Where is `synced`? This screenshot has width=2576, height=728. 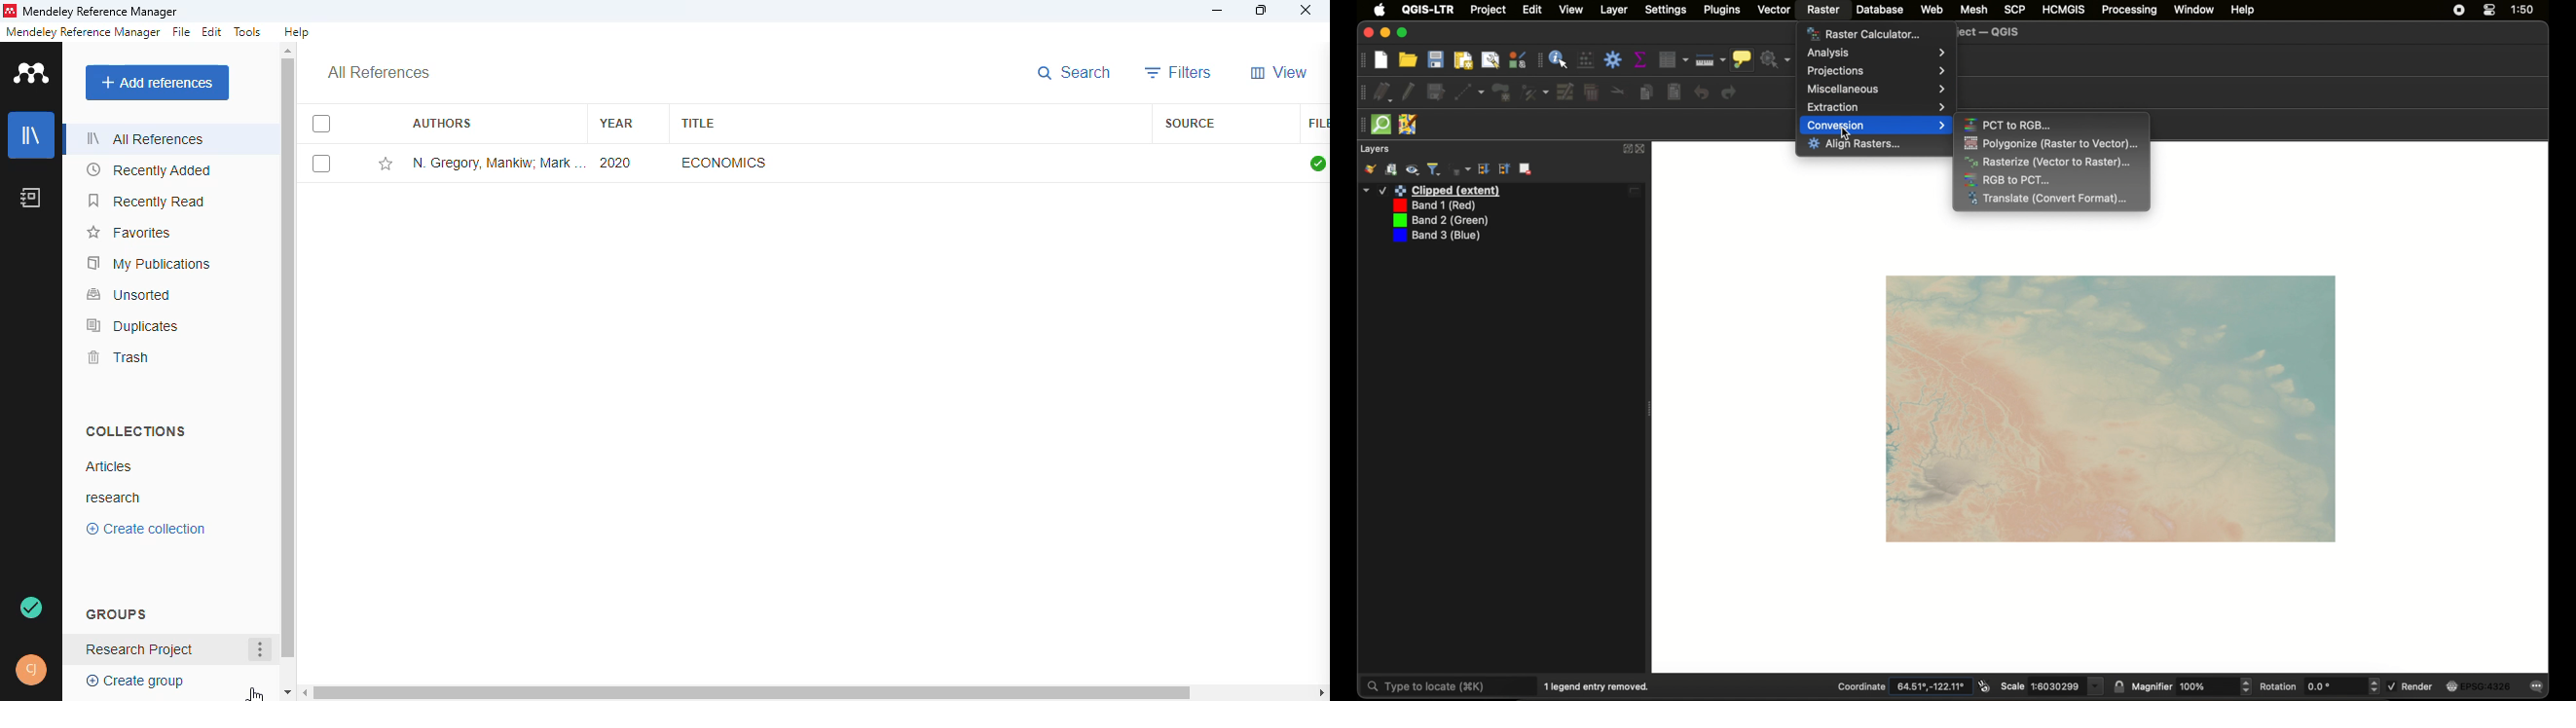
synced is located at coordinates (32, 609).